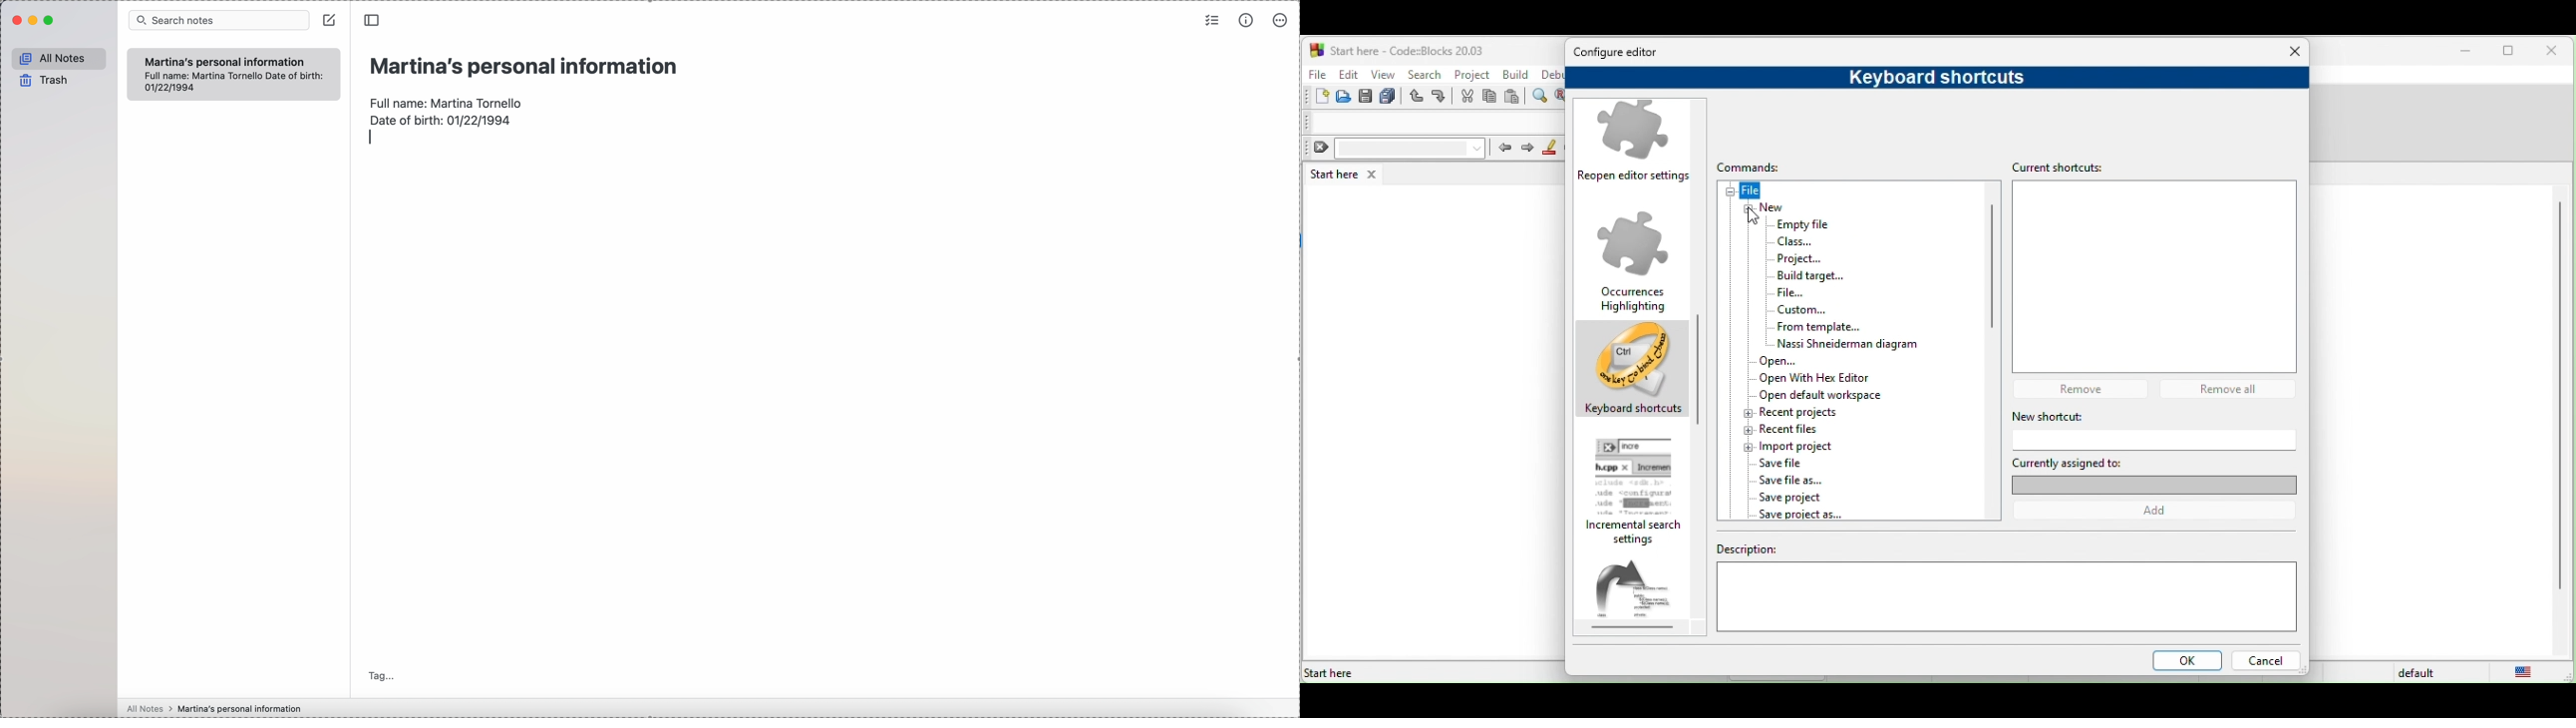 This screenshot has height=728, width=2576. What do you see at coordinates (373, 136) in the screenshot?
I see `enter` at bounding box center [373, 136].